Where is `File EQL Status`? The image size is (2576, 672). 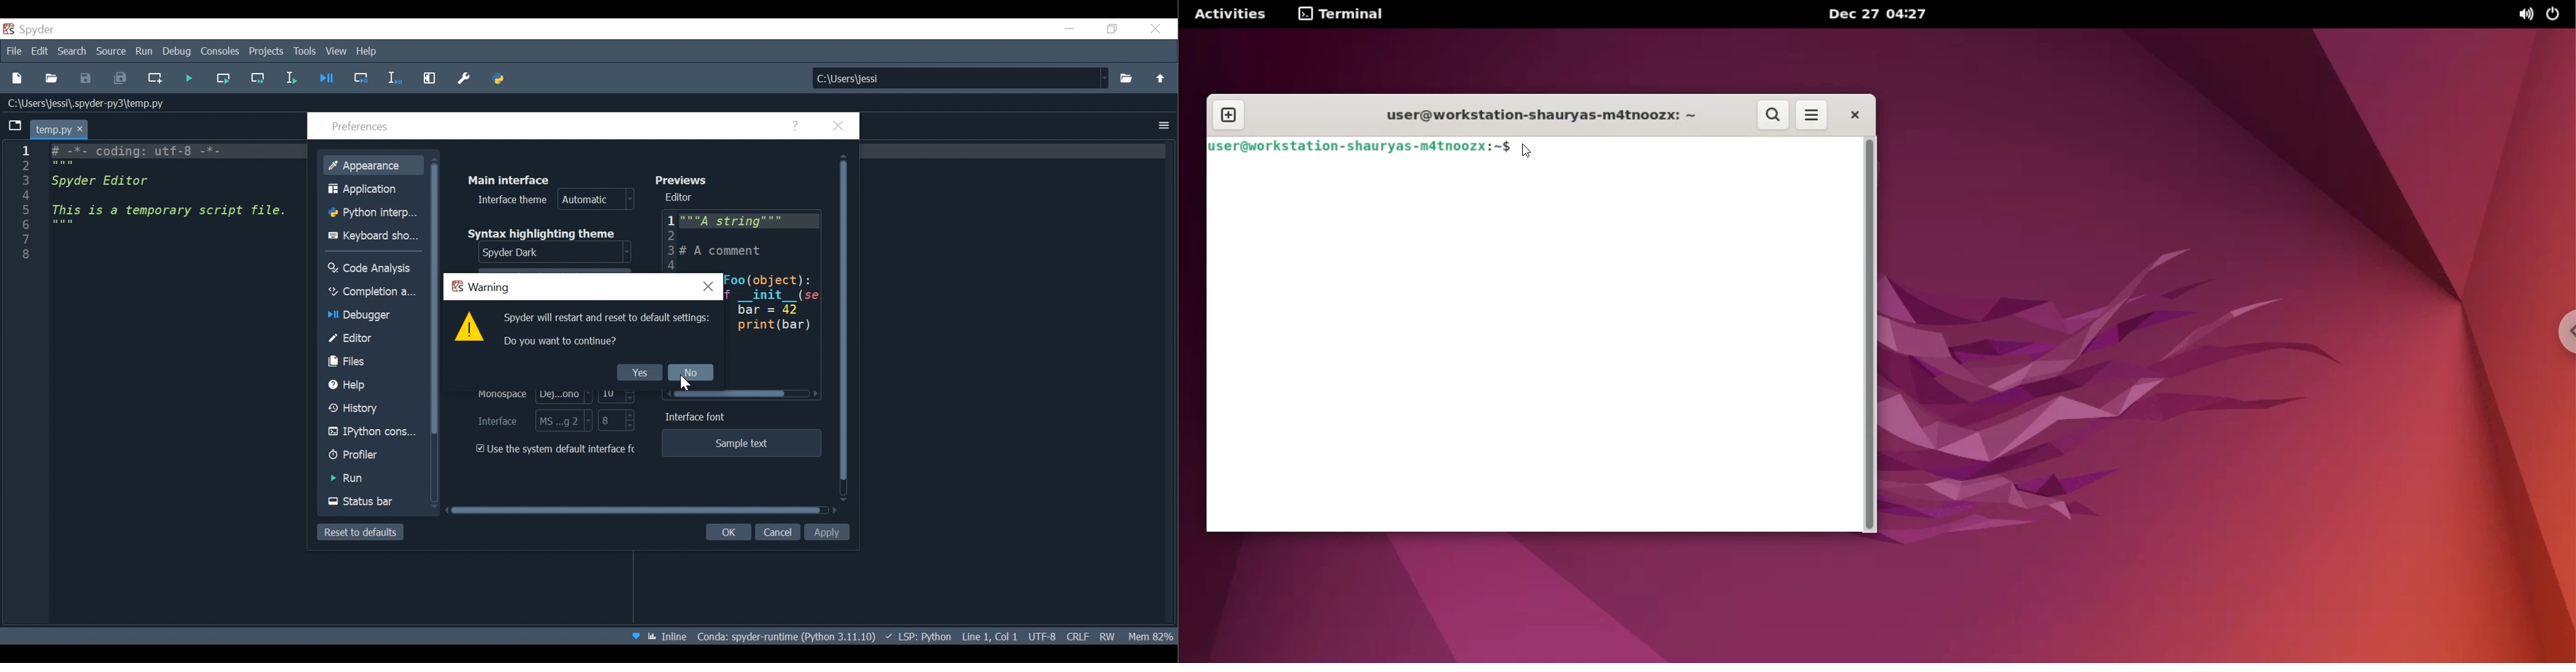
File EQL Status is located at coordinates (1076, 637).